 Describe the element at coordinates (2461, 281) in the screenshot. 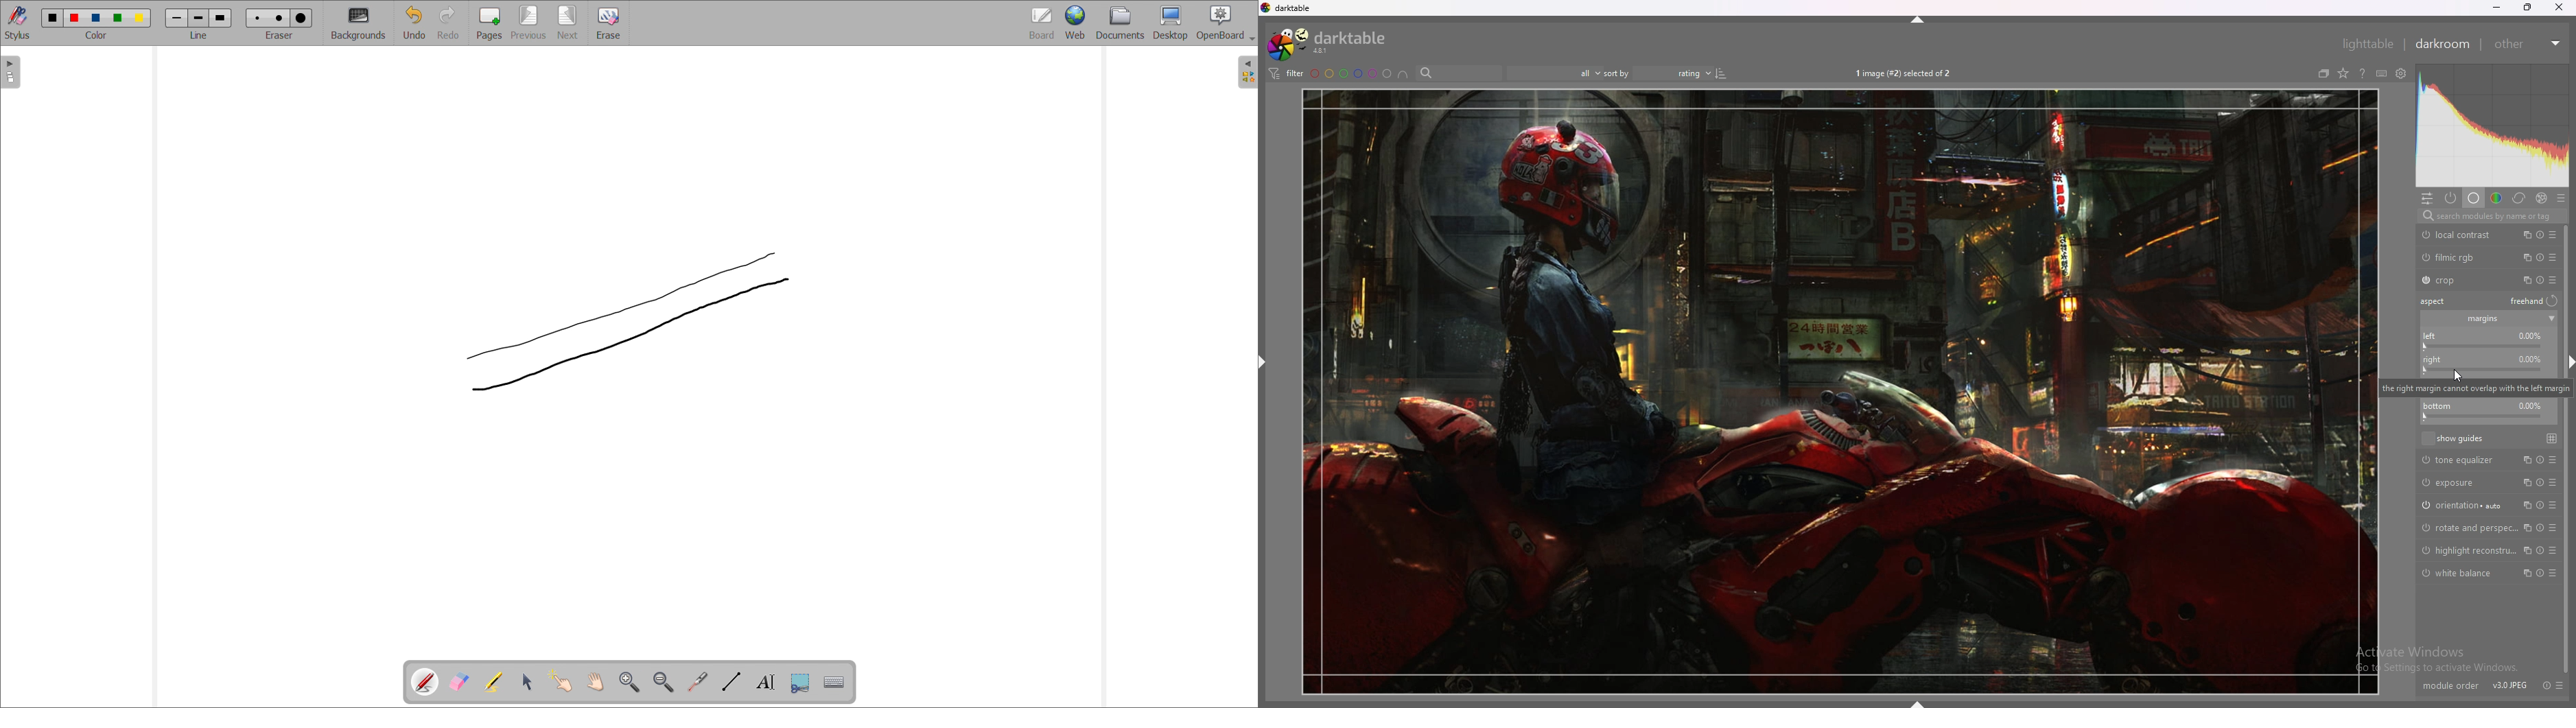

I see `crop` at that location.